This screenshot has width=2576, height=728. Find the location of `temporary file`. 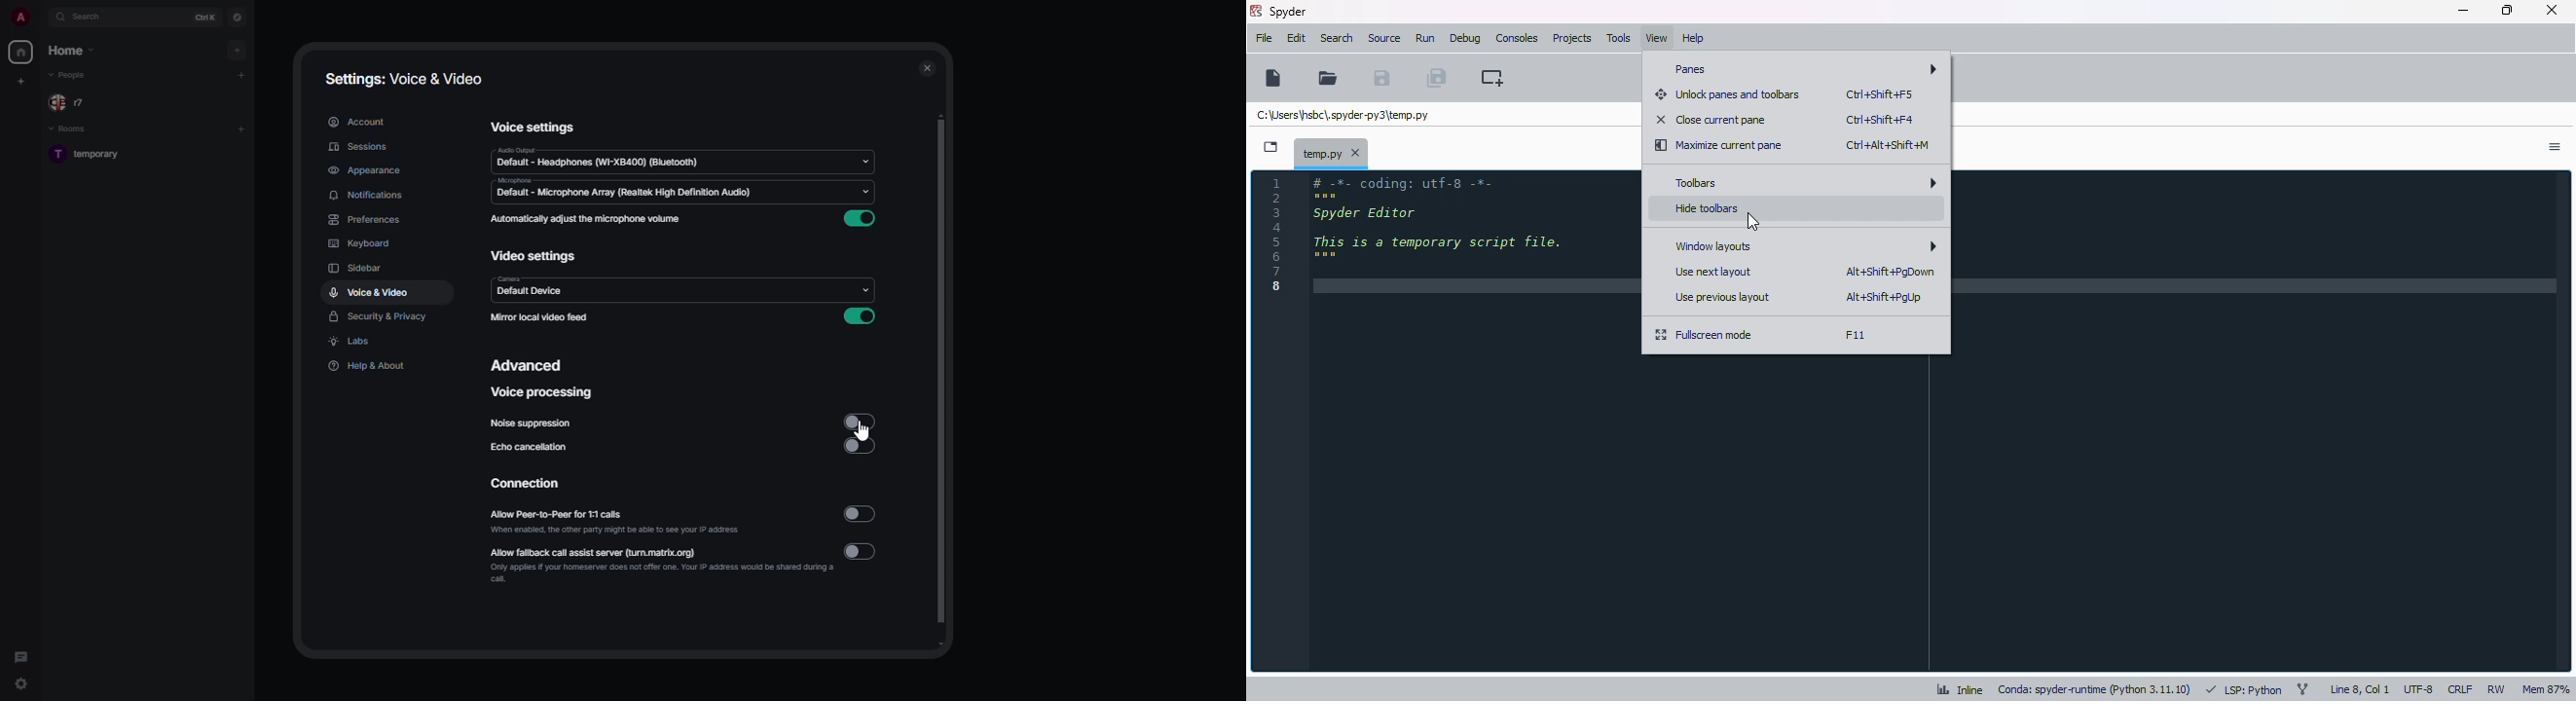

temporary file is located at coordinates (1342, 115).